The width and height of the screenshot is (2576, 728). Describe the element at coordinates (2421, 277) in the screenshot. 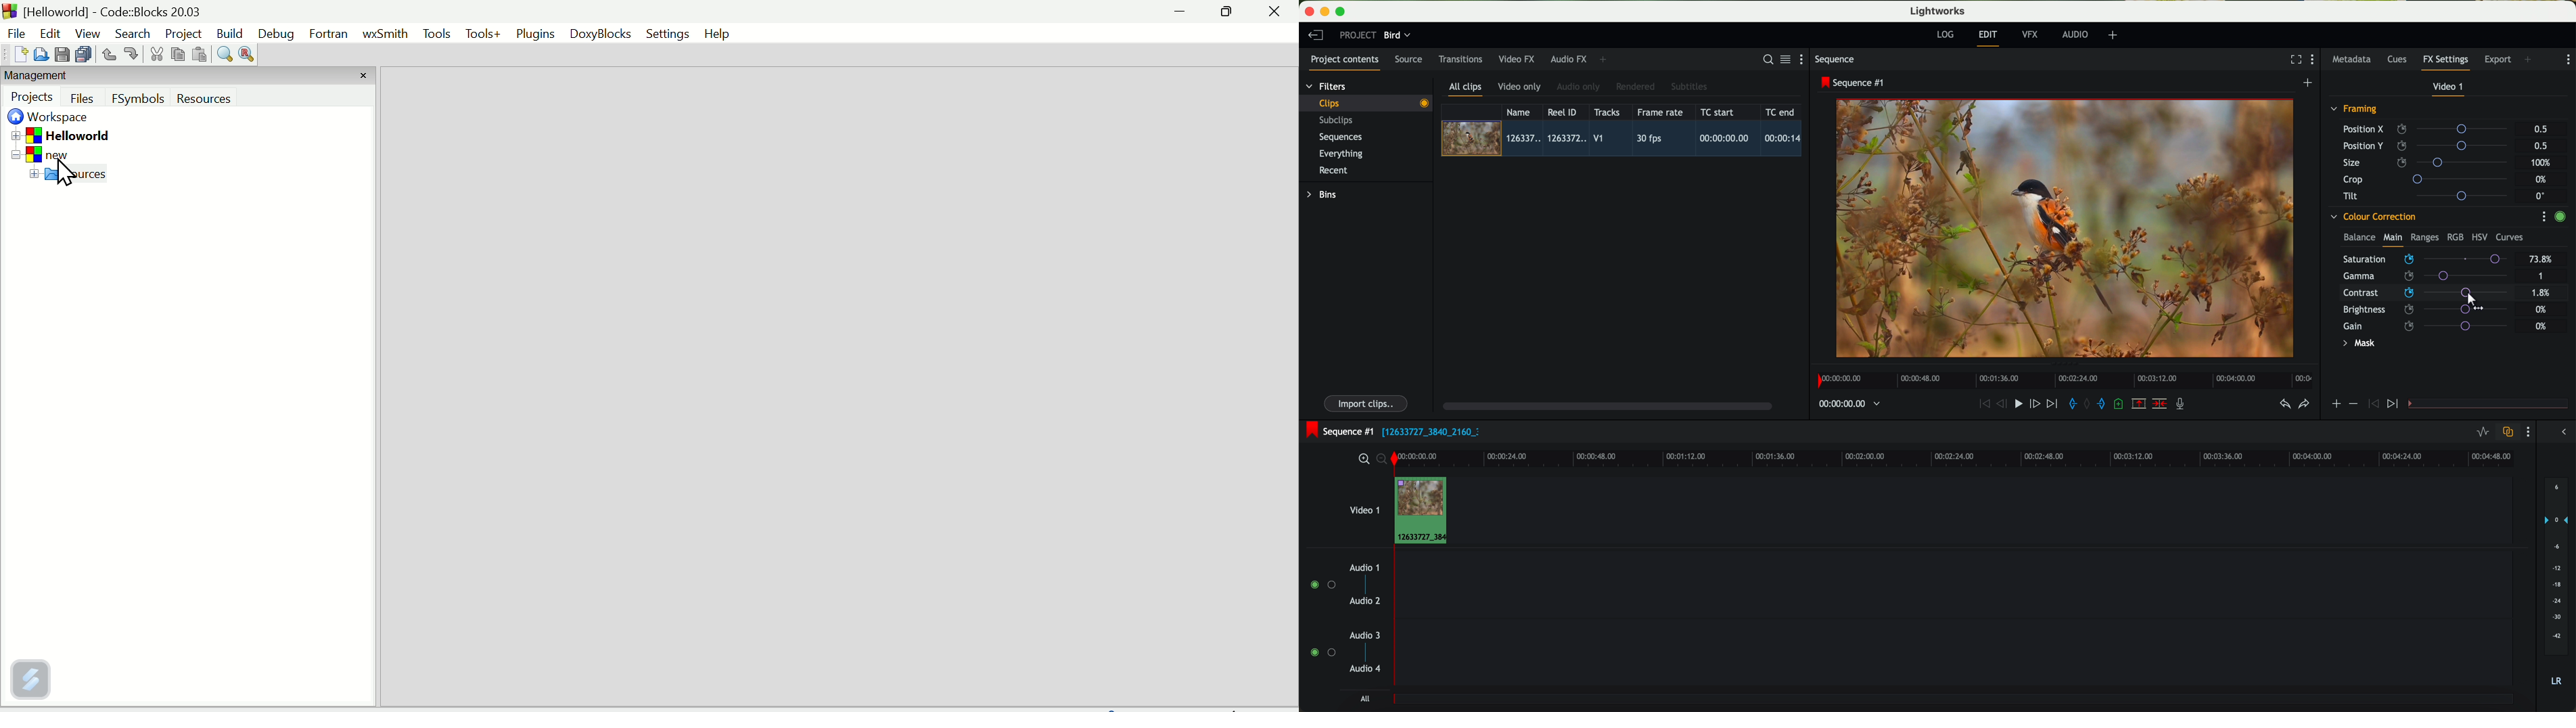

I see `click on saturation` at that location.